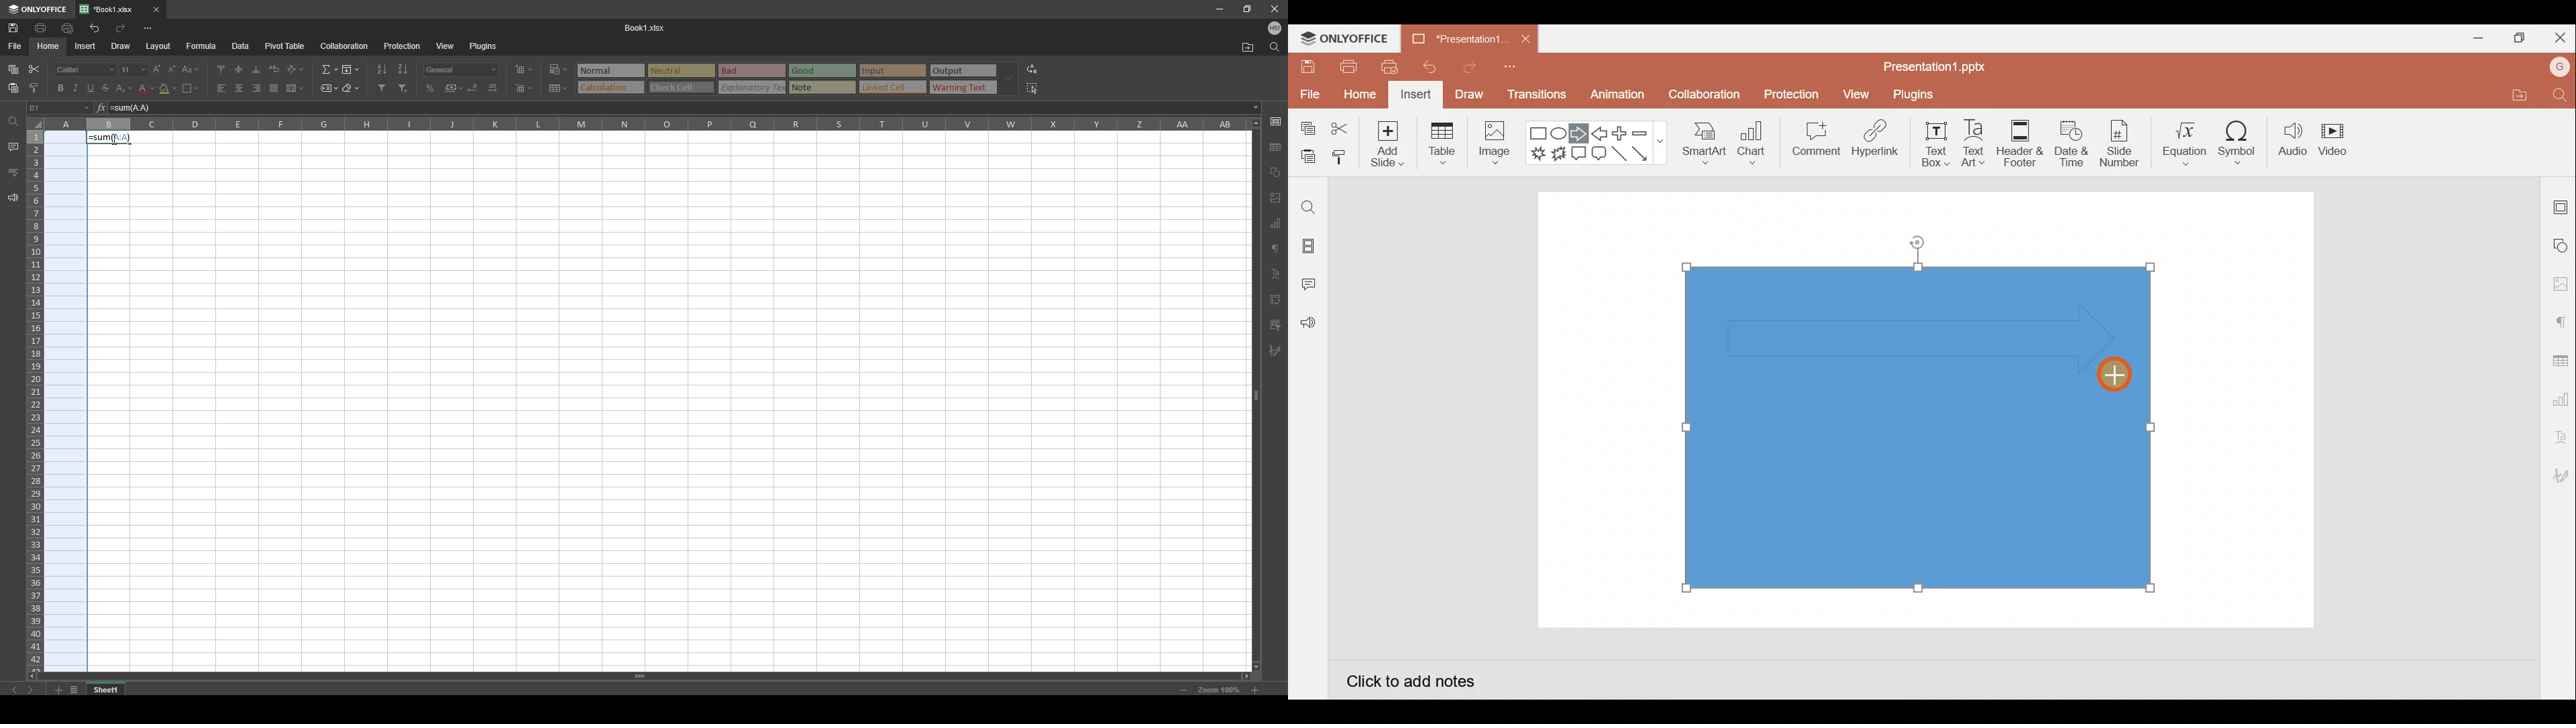 The height and width of the screenshot is (728, 2576). I want to click on Image settings, so click(2561, 284).